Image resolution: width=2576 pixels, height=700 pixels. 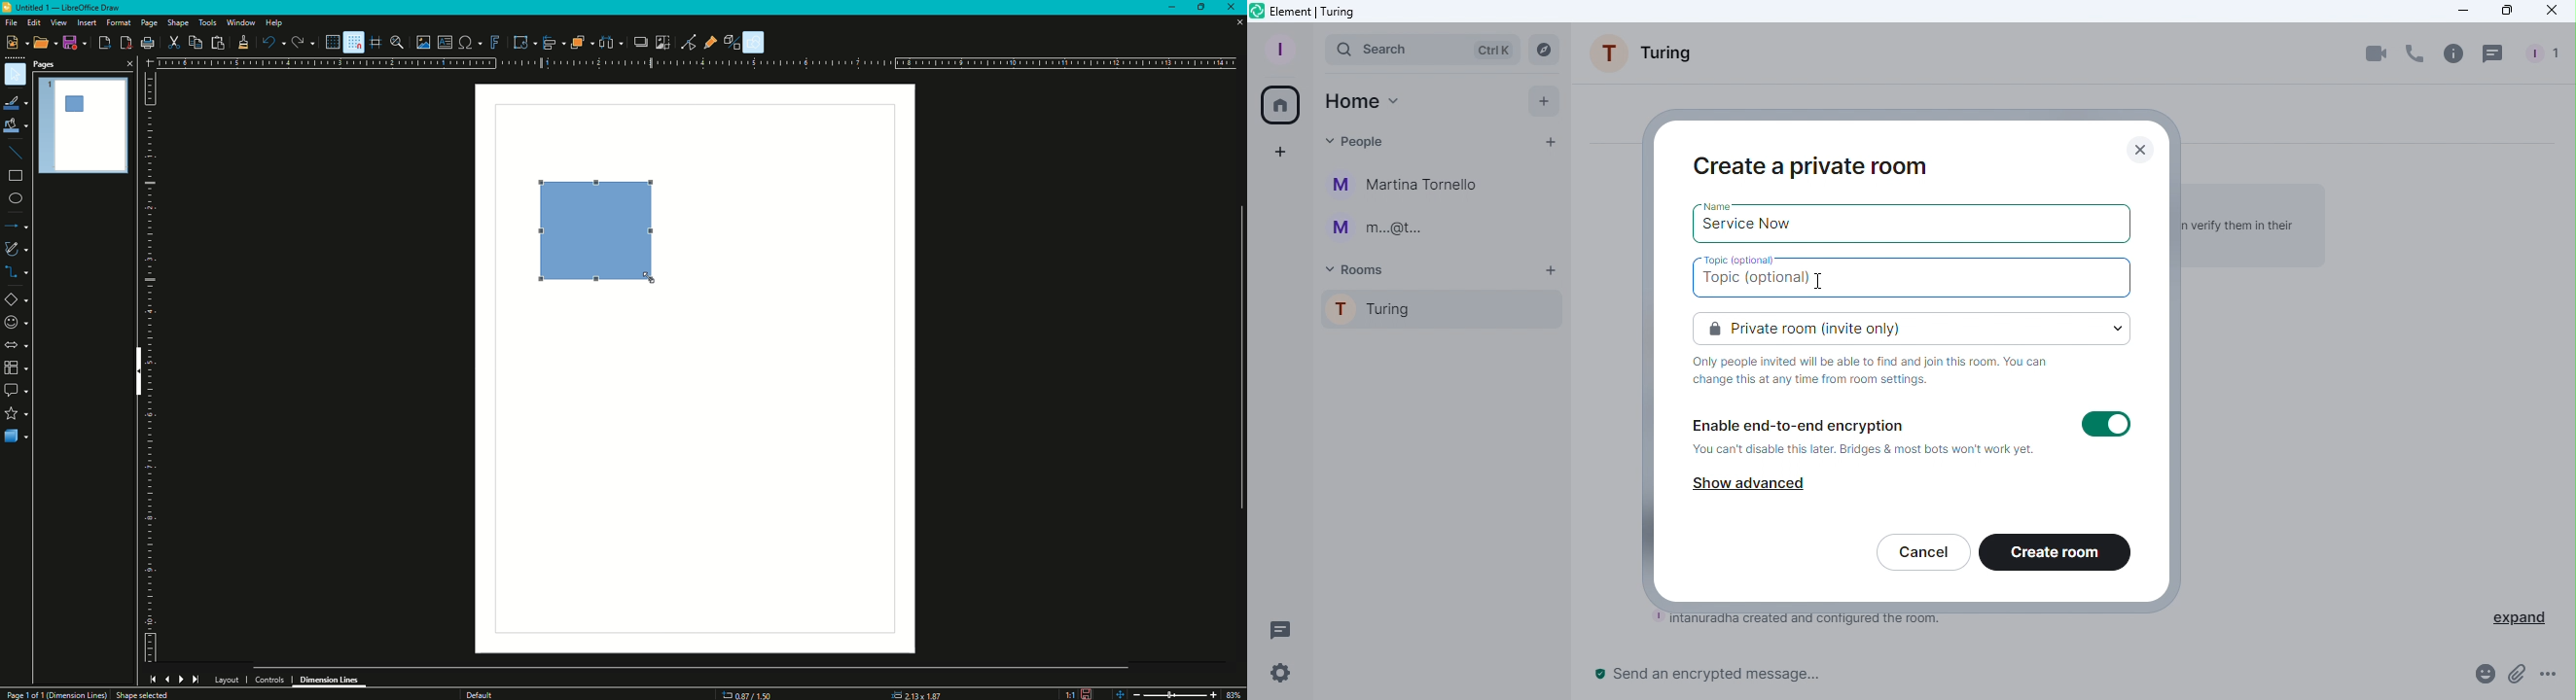 What do you see at coordinates (1422, 49) in the screenshot?
I see `Search bar` at bounding box center [1422, 49].